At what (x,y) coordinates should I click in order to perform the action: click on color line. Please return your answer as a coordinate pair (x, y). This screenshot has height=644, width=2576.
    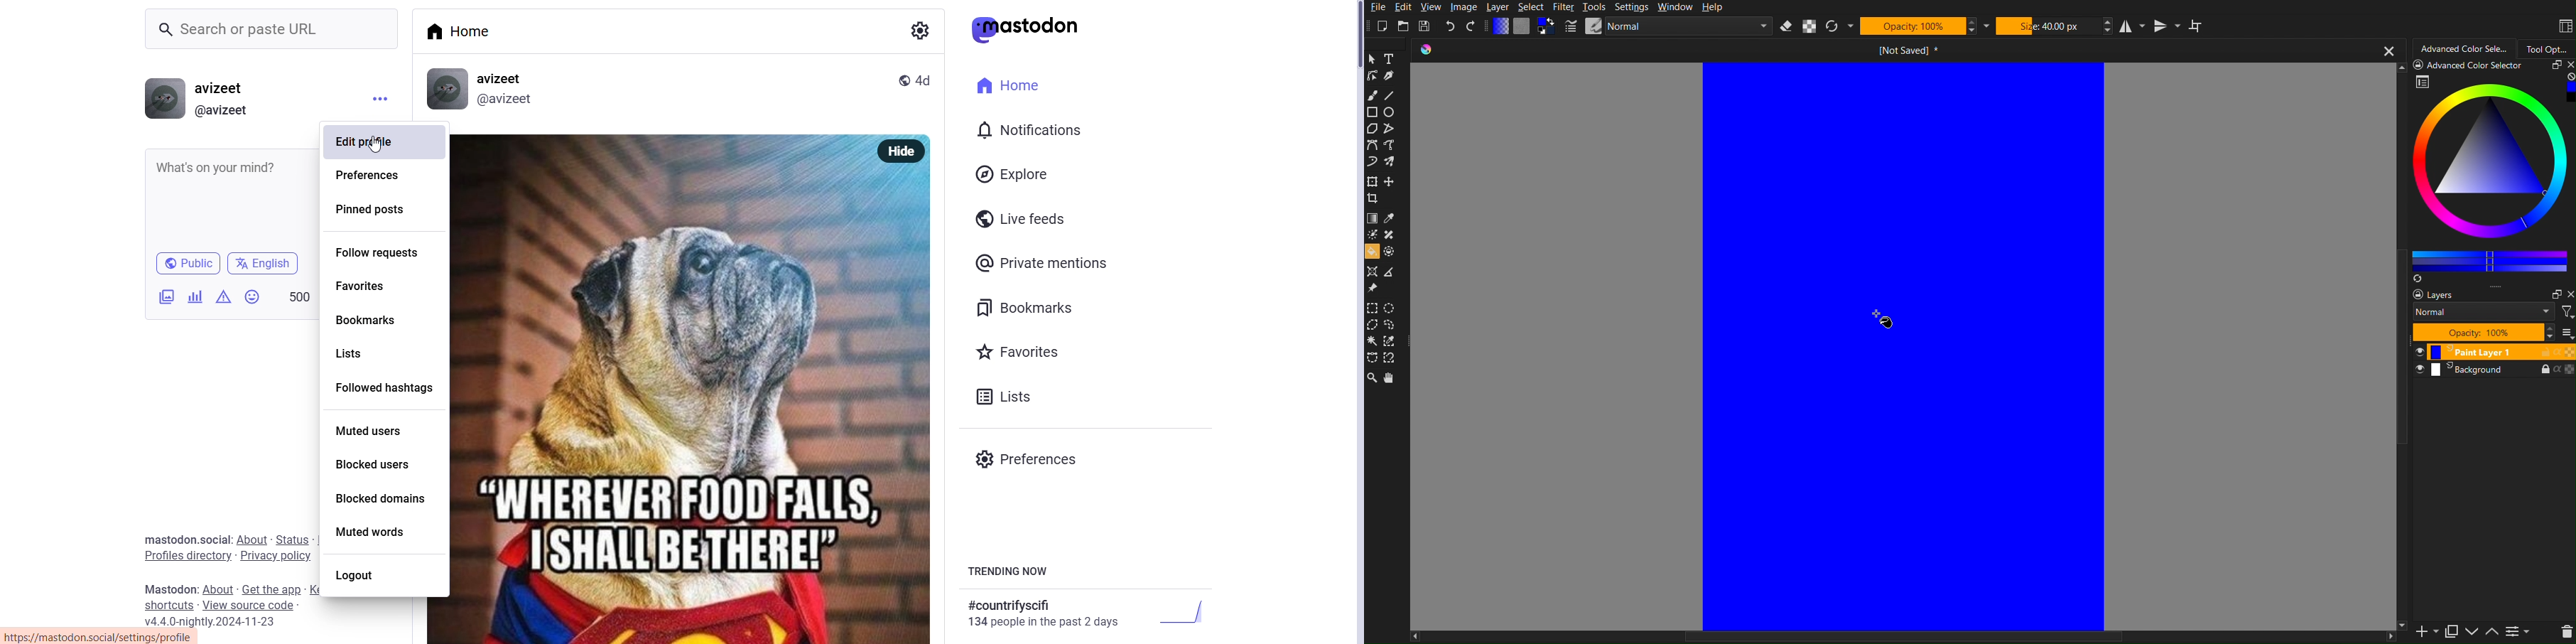
    Looking at the image, I should click on (2490, 259).